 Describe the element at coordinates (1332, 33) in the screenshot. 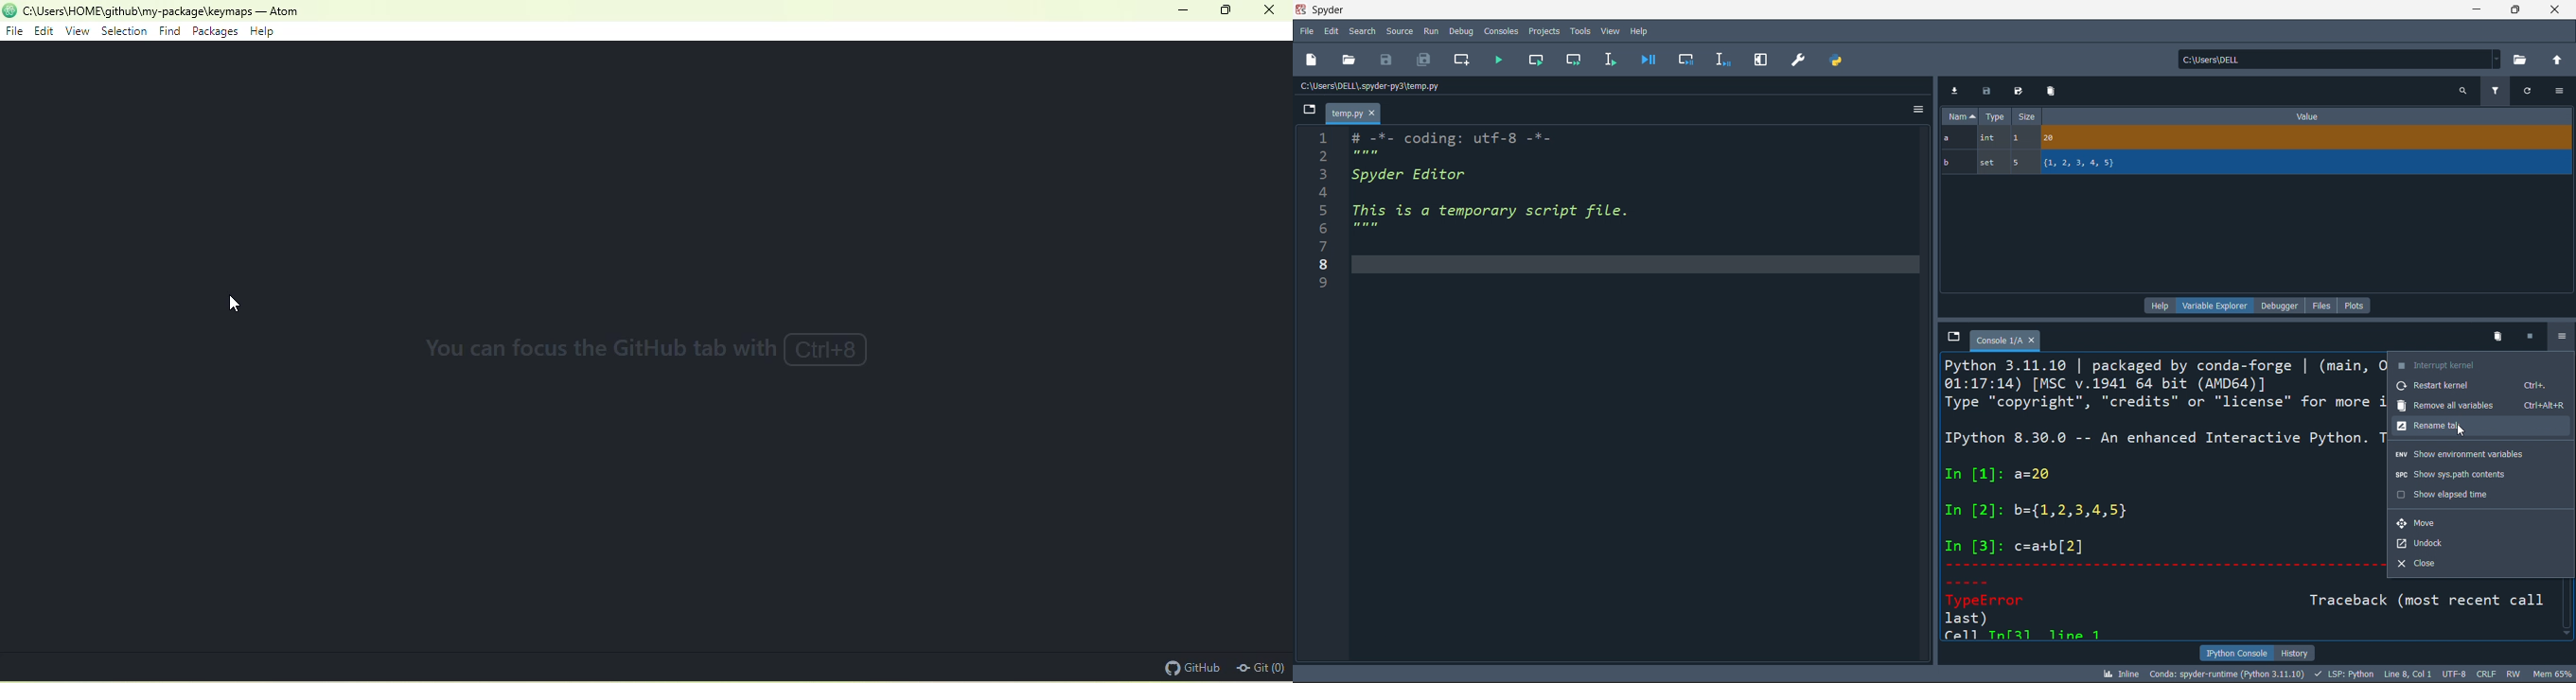

I see `edit` at that location.